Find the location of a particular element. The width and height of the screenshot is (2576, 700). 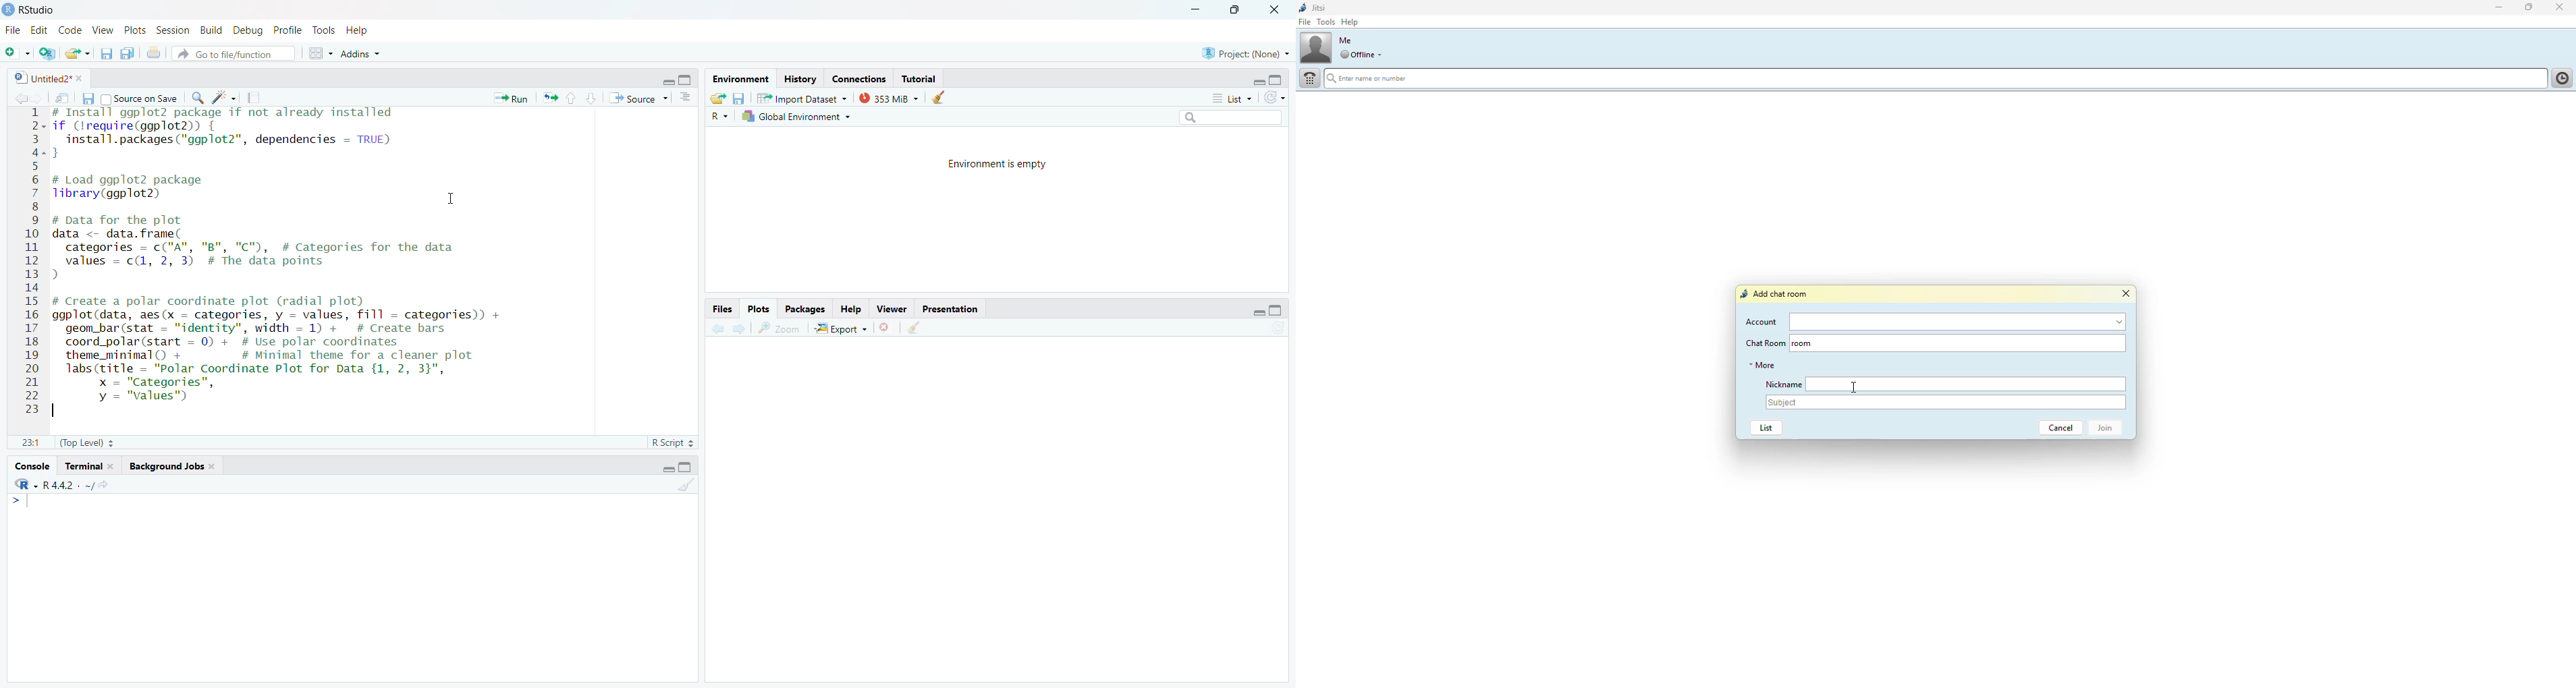

show document outline is located at coordinates (690, 98).